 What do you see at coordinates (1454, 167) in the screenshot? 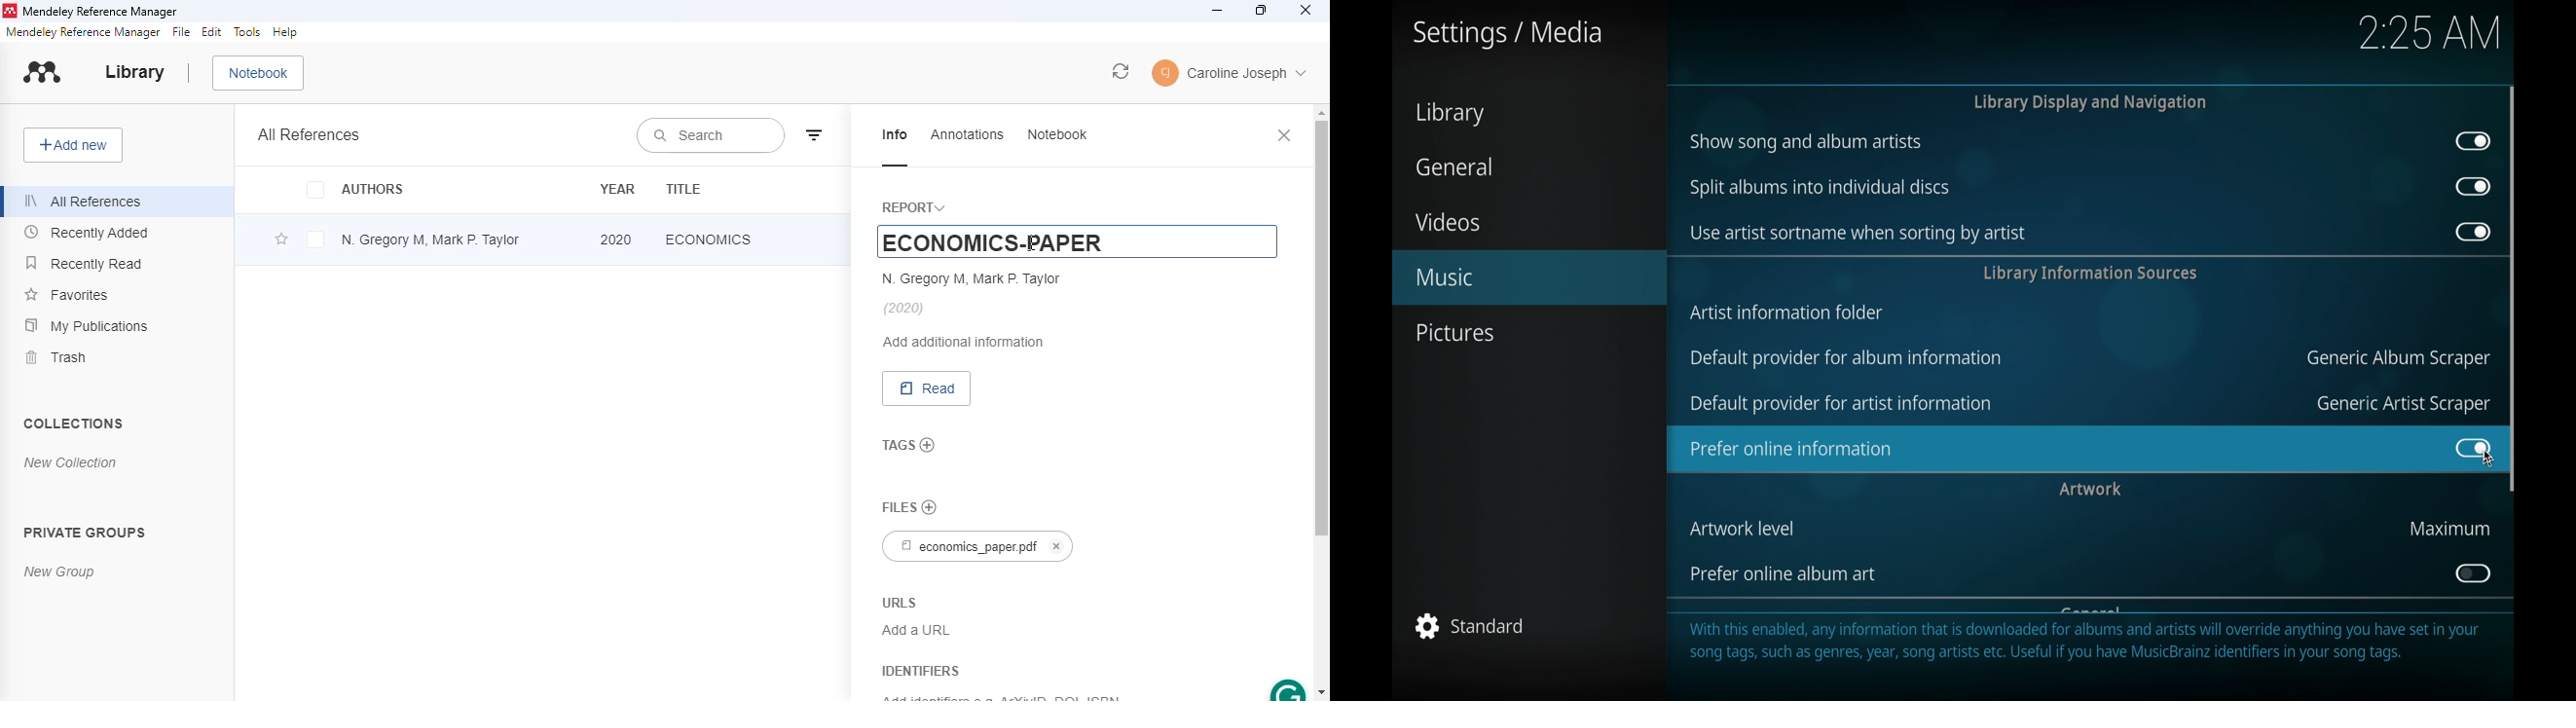
I see `general` at bounding box center [1454, 167].